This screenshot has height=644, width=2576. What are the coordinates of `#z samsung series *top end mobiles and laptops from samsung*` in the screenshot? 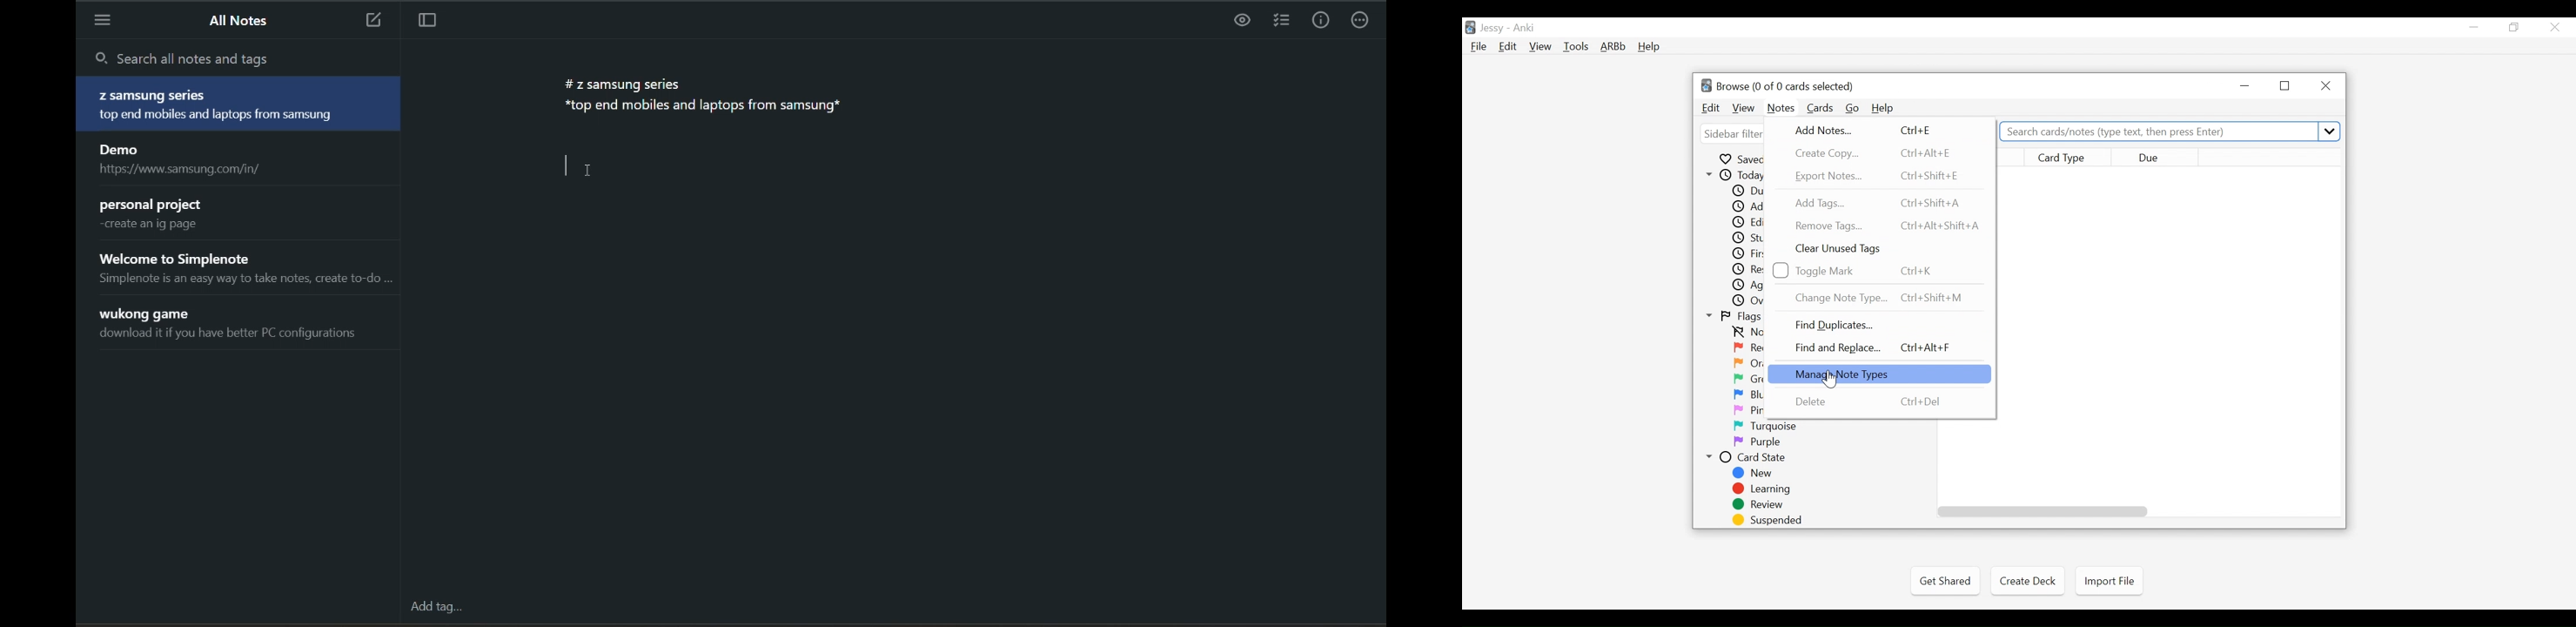 It's located at (707, 100).